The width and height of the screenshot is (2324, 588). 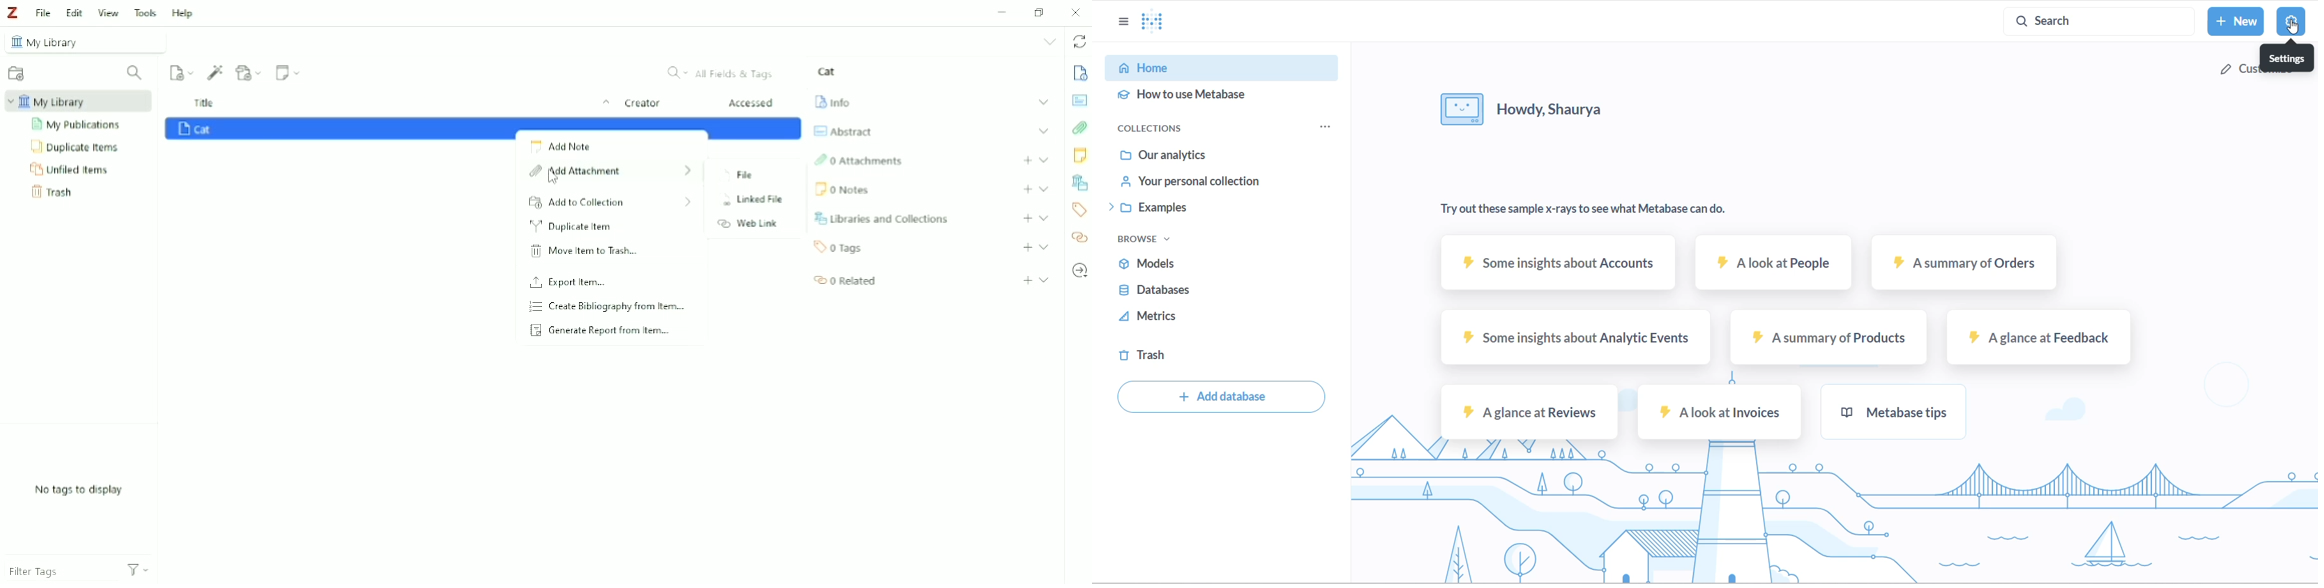 What do you see at coordinates (145, 12) in the screenshot?
I see `Tools` at bounding box center [145, 12].